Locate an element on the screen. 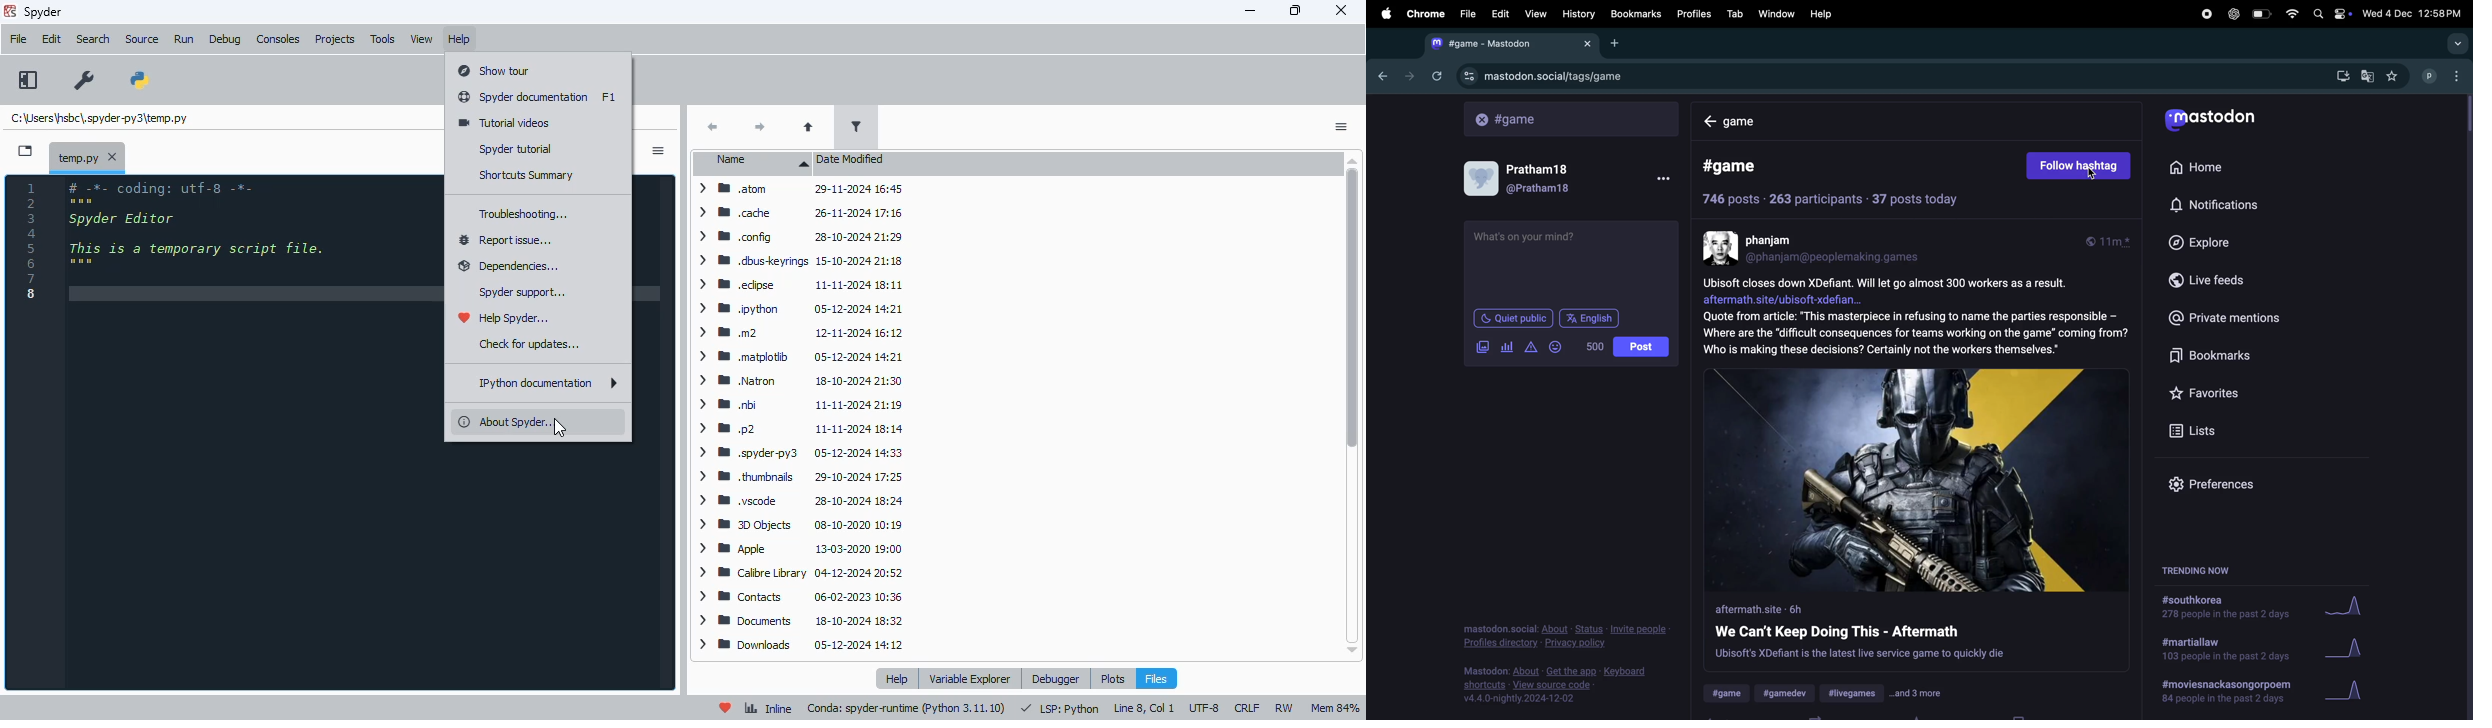 The height and width of the screenshot is (728, 2492). > WM .dbuskeyrings 15-10-2024 21:18 is located at coordinates (800, 260).